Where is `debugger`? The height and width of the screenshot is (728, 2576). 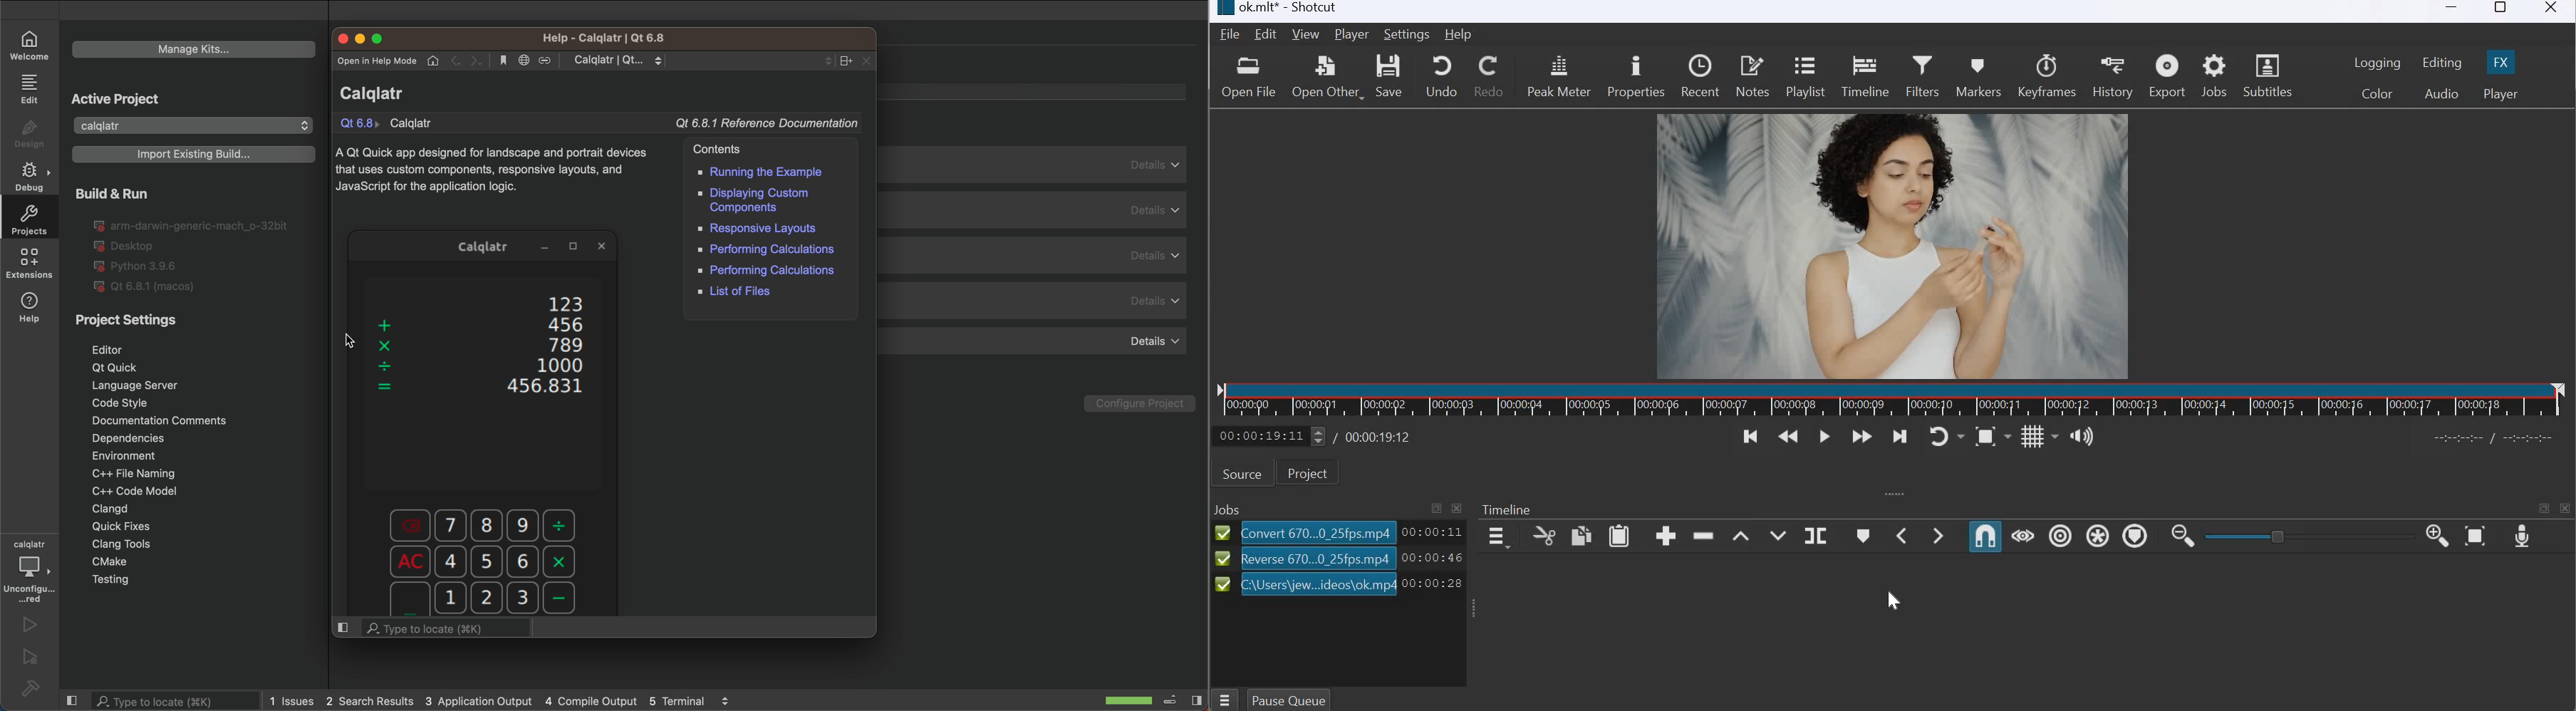
debugger is located at coordinates (31, 571).